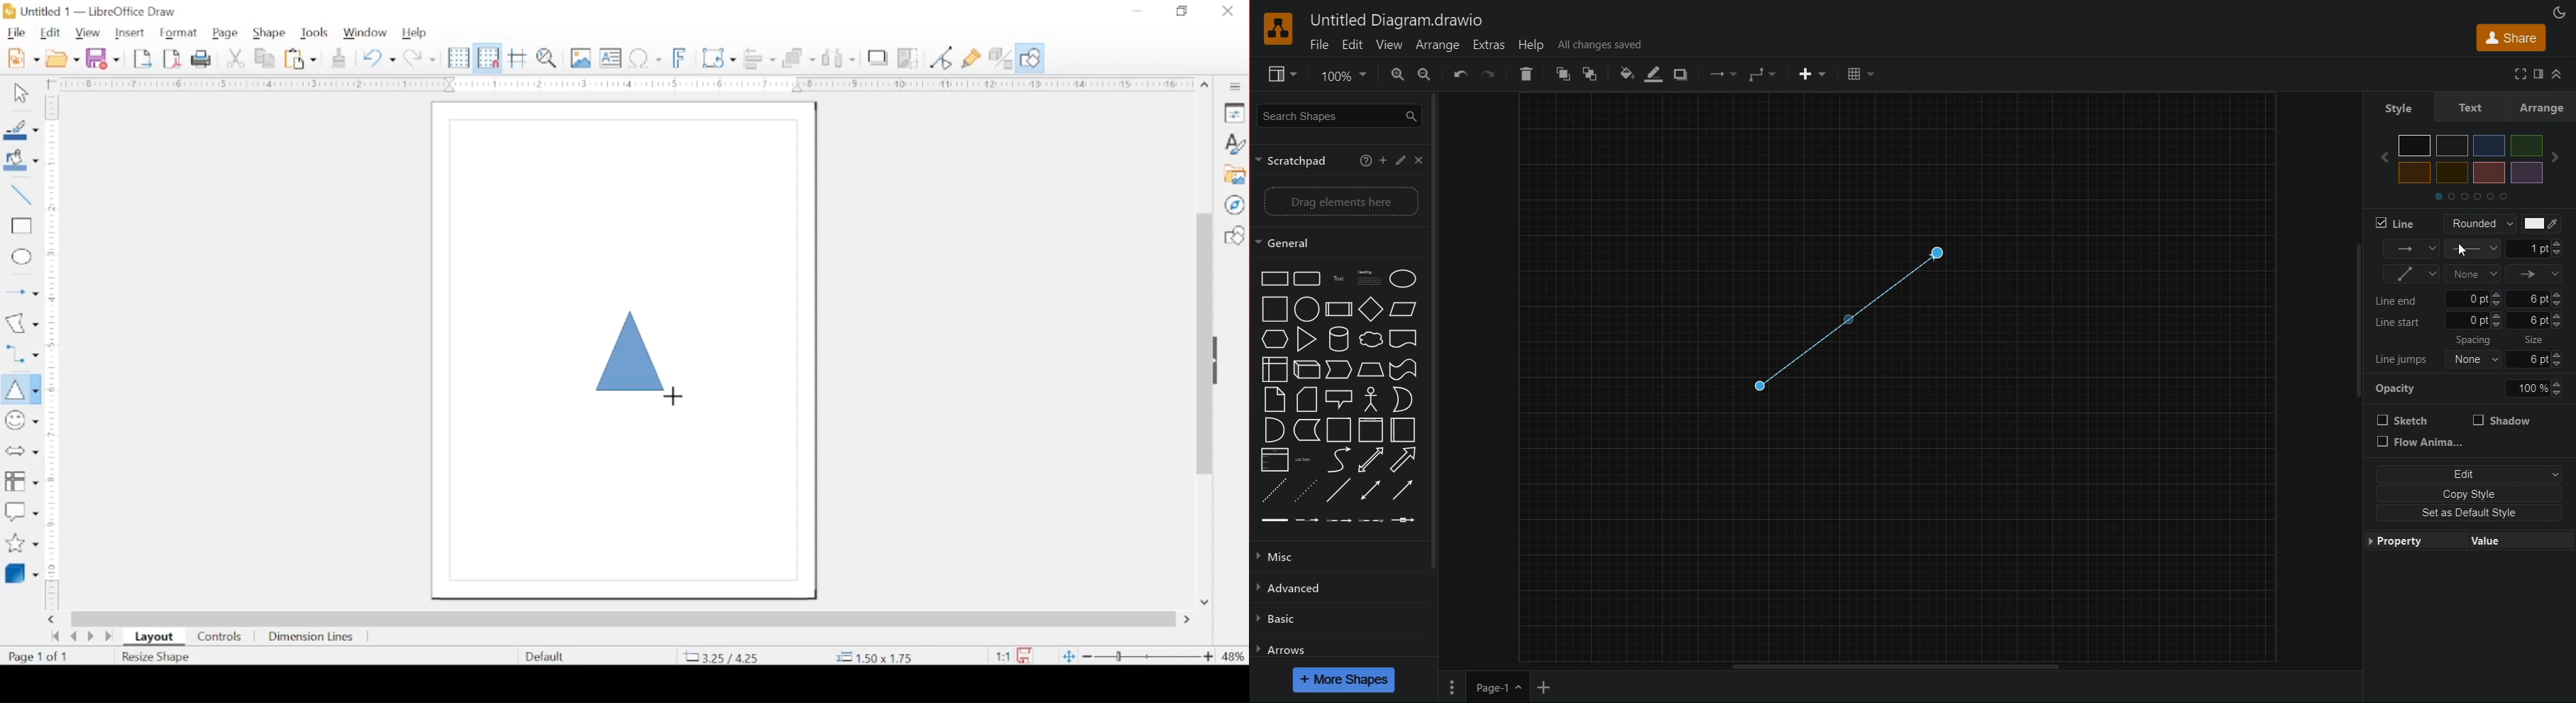 The height and width of the screenshot is (728, 2576). I want to click on snap to grid, so click(487, 58).